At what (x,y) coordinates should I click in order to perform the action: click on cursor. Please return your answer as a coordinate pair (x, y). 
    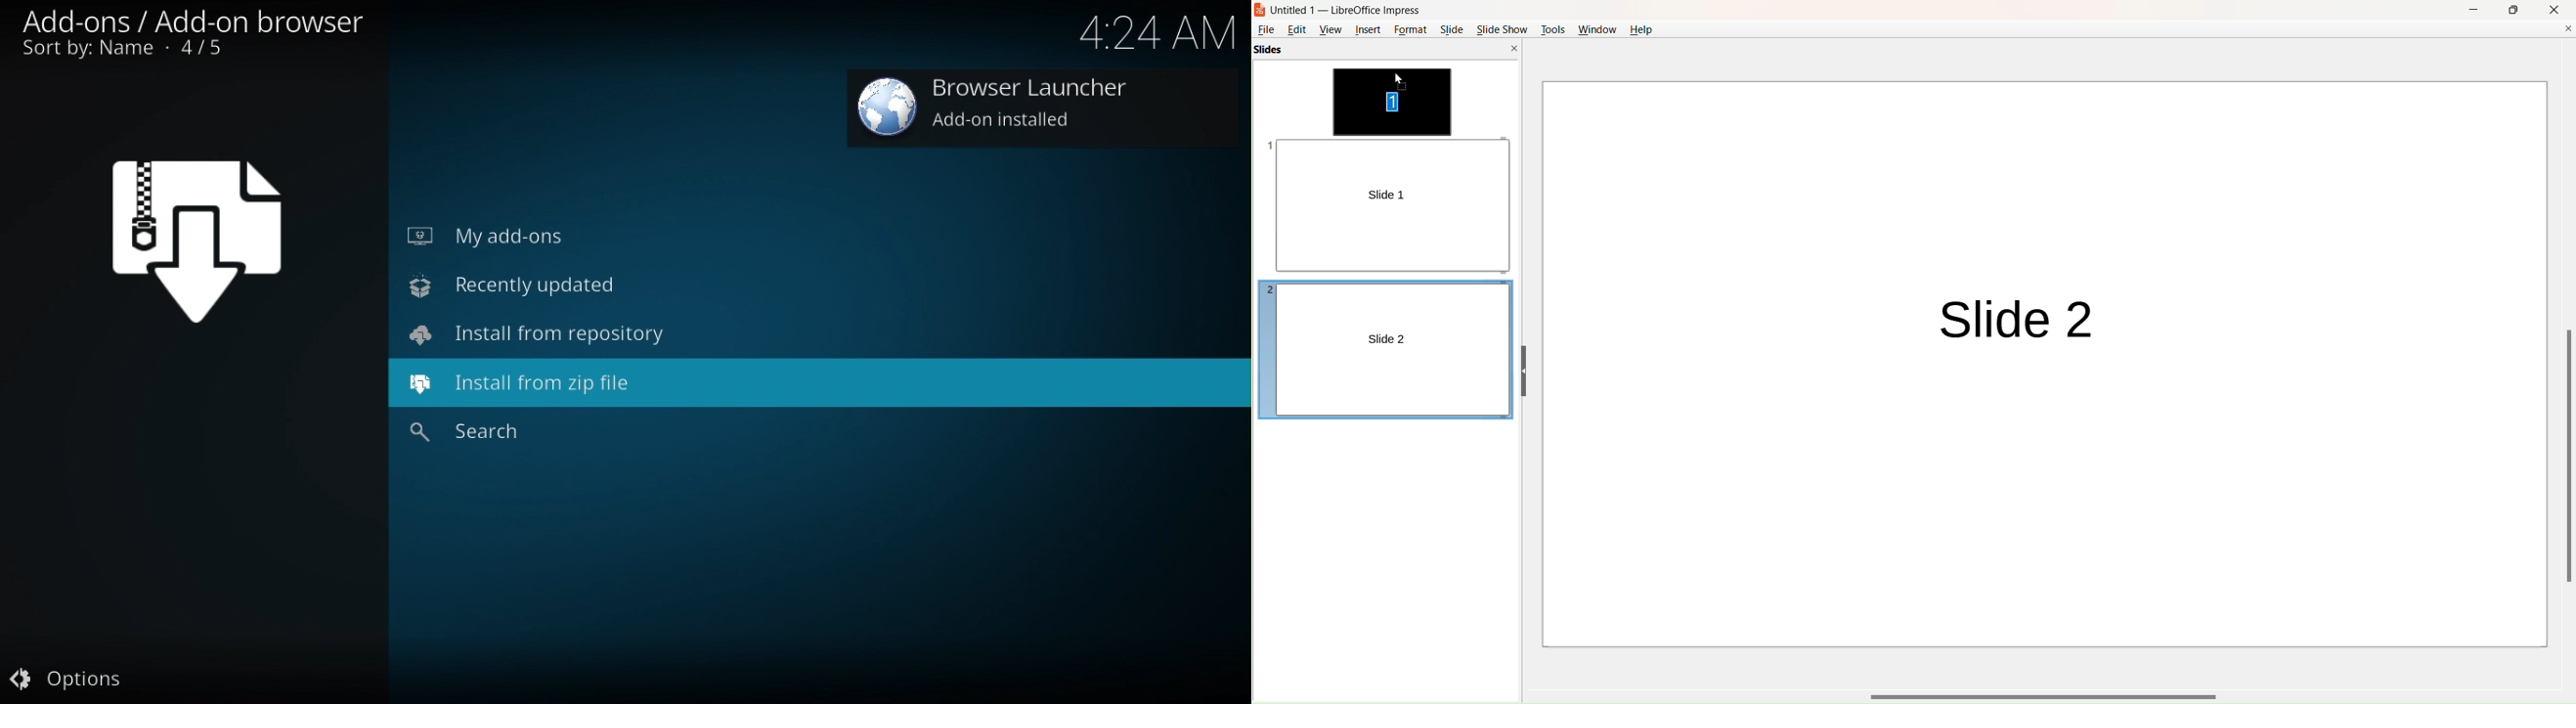
    Looking at the image, I should click on (1400, 80).